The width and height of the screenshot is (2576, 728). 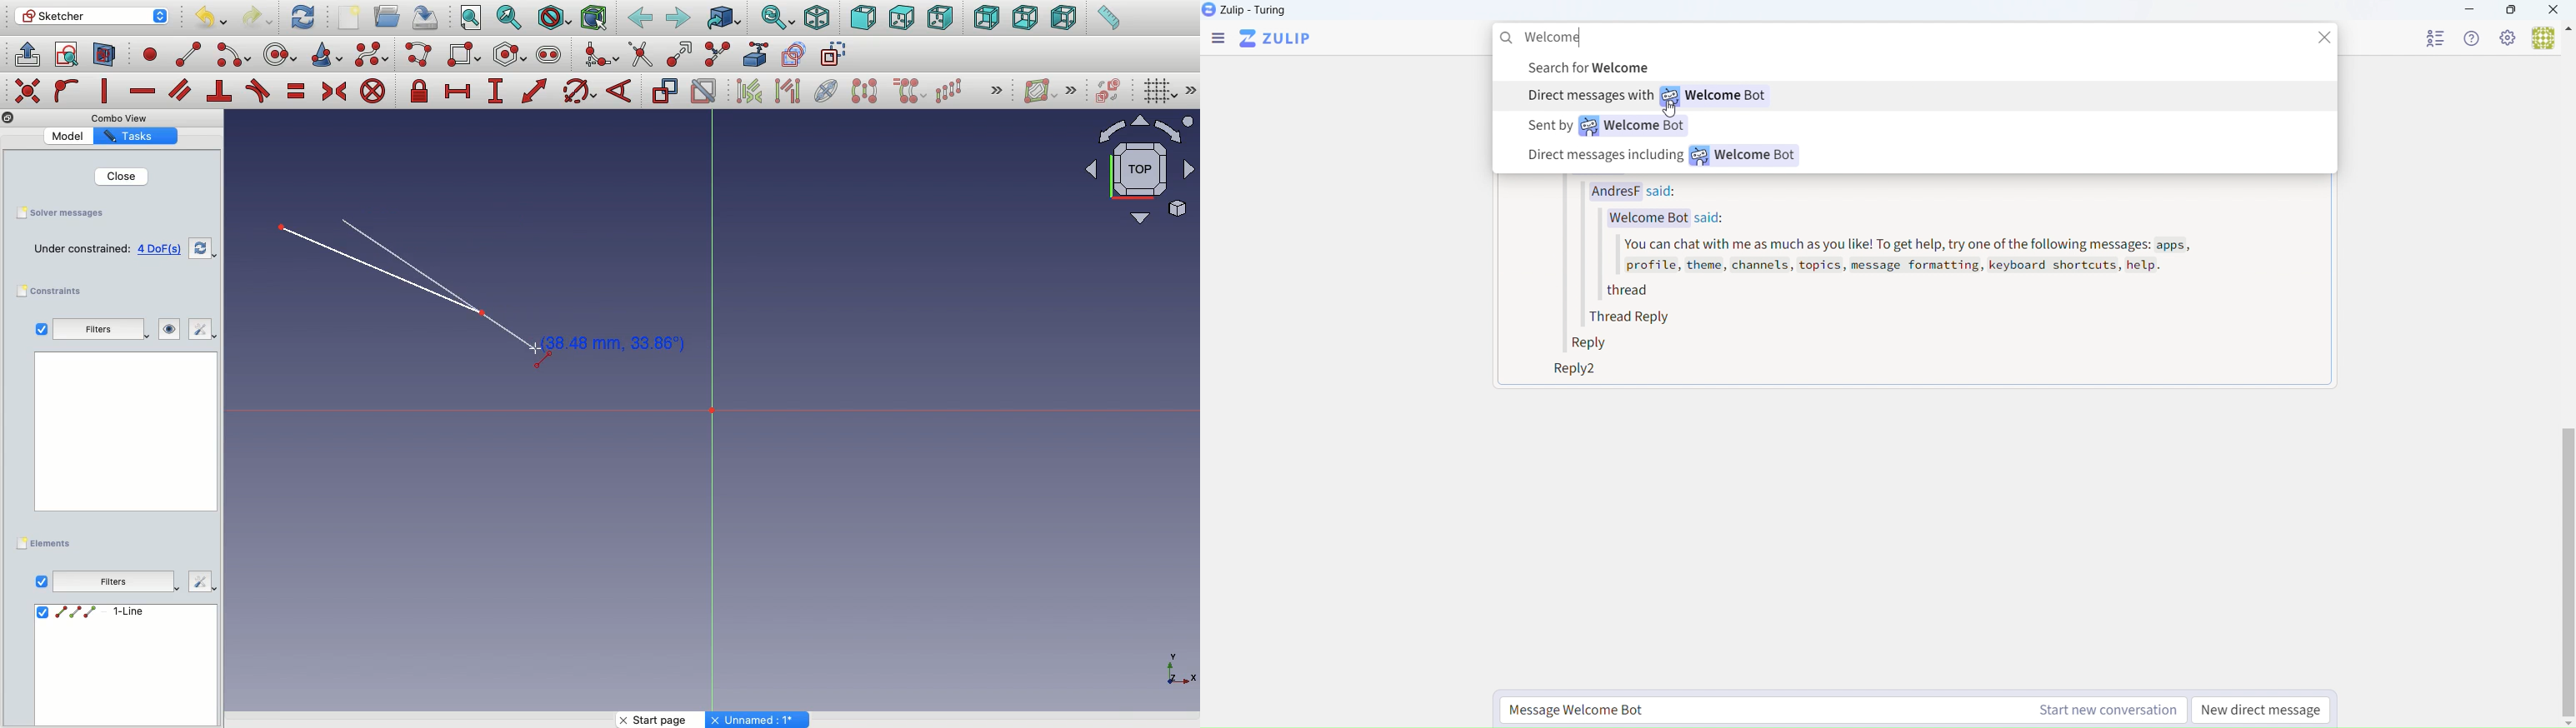 What do you see at coordinates (639, 19) in the screenshot?
I see `Back` at bounding box center [639, 19].